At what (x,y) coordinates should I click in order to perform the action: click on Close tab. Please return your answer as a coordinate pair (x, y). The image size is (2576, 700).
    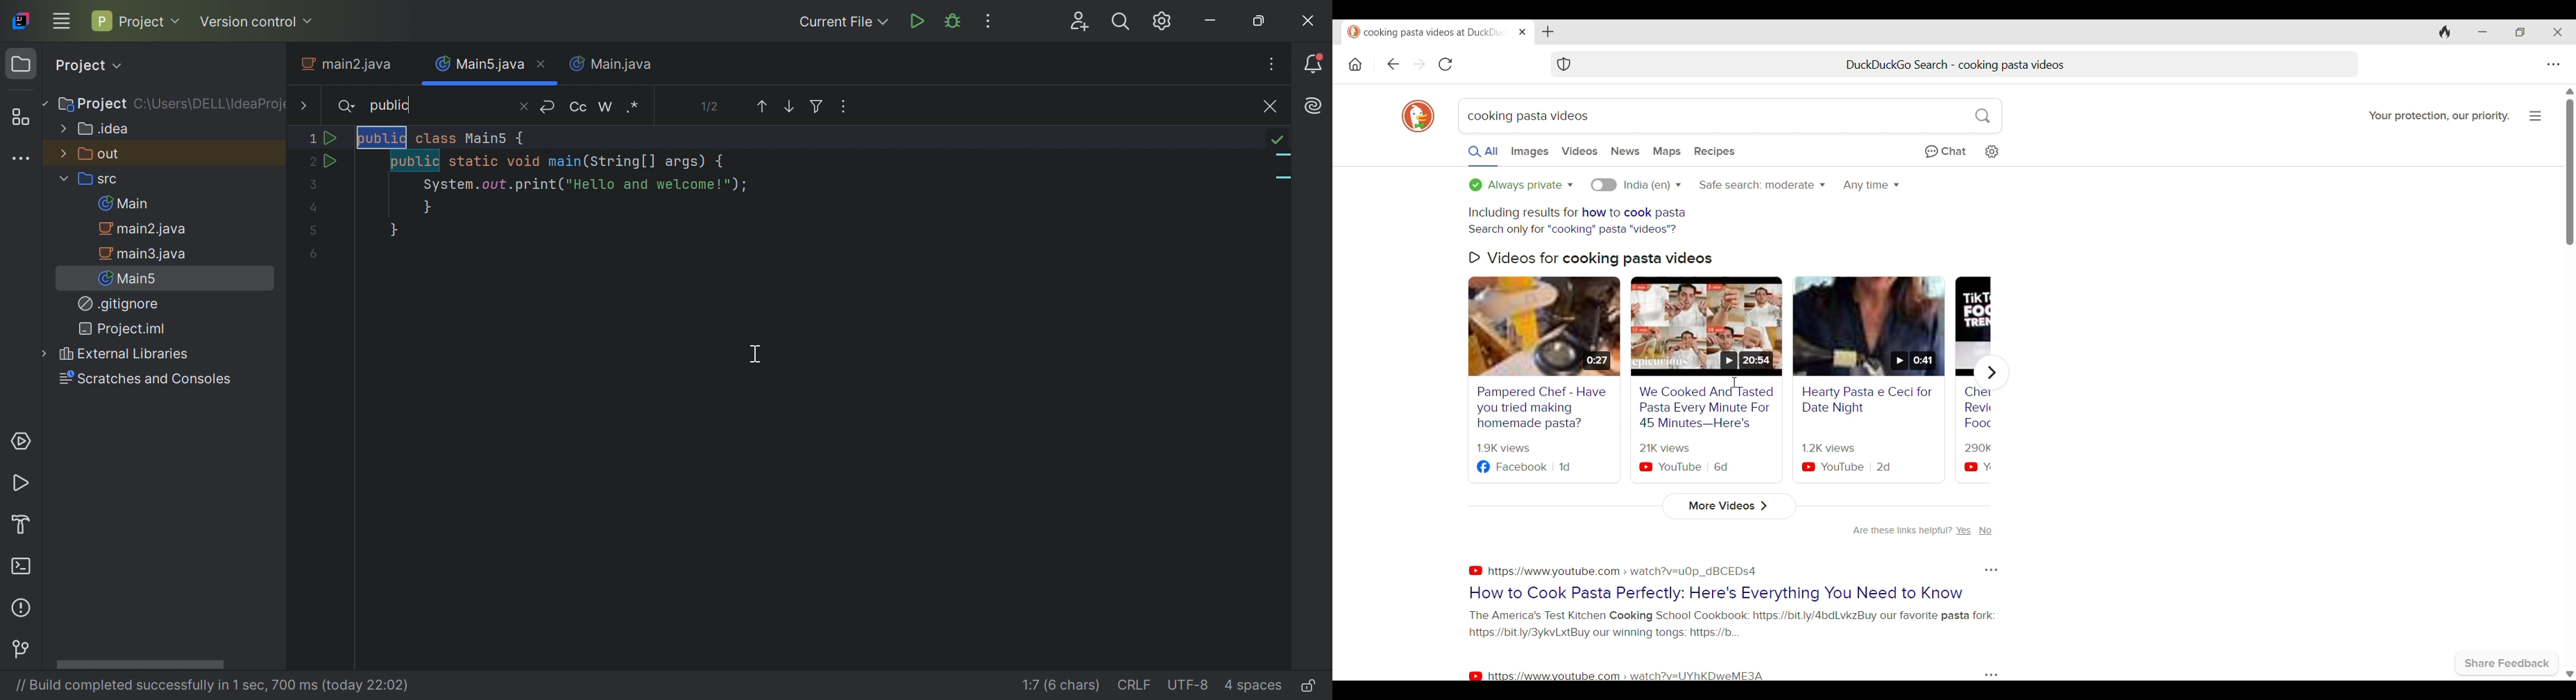
    Looking at the image, I should click on (1522, 31).